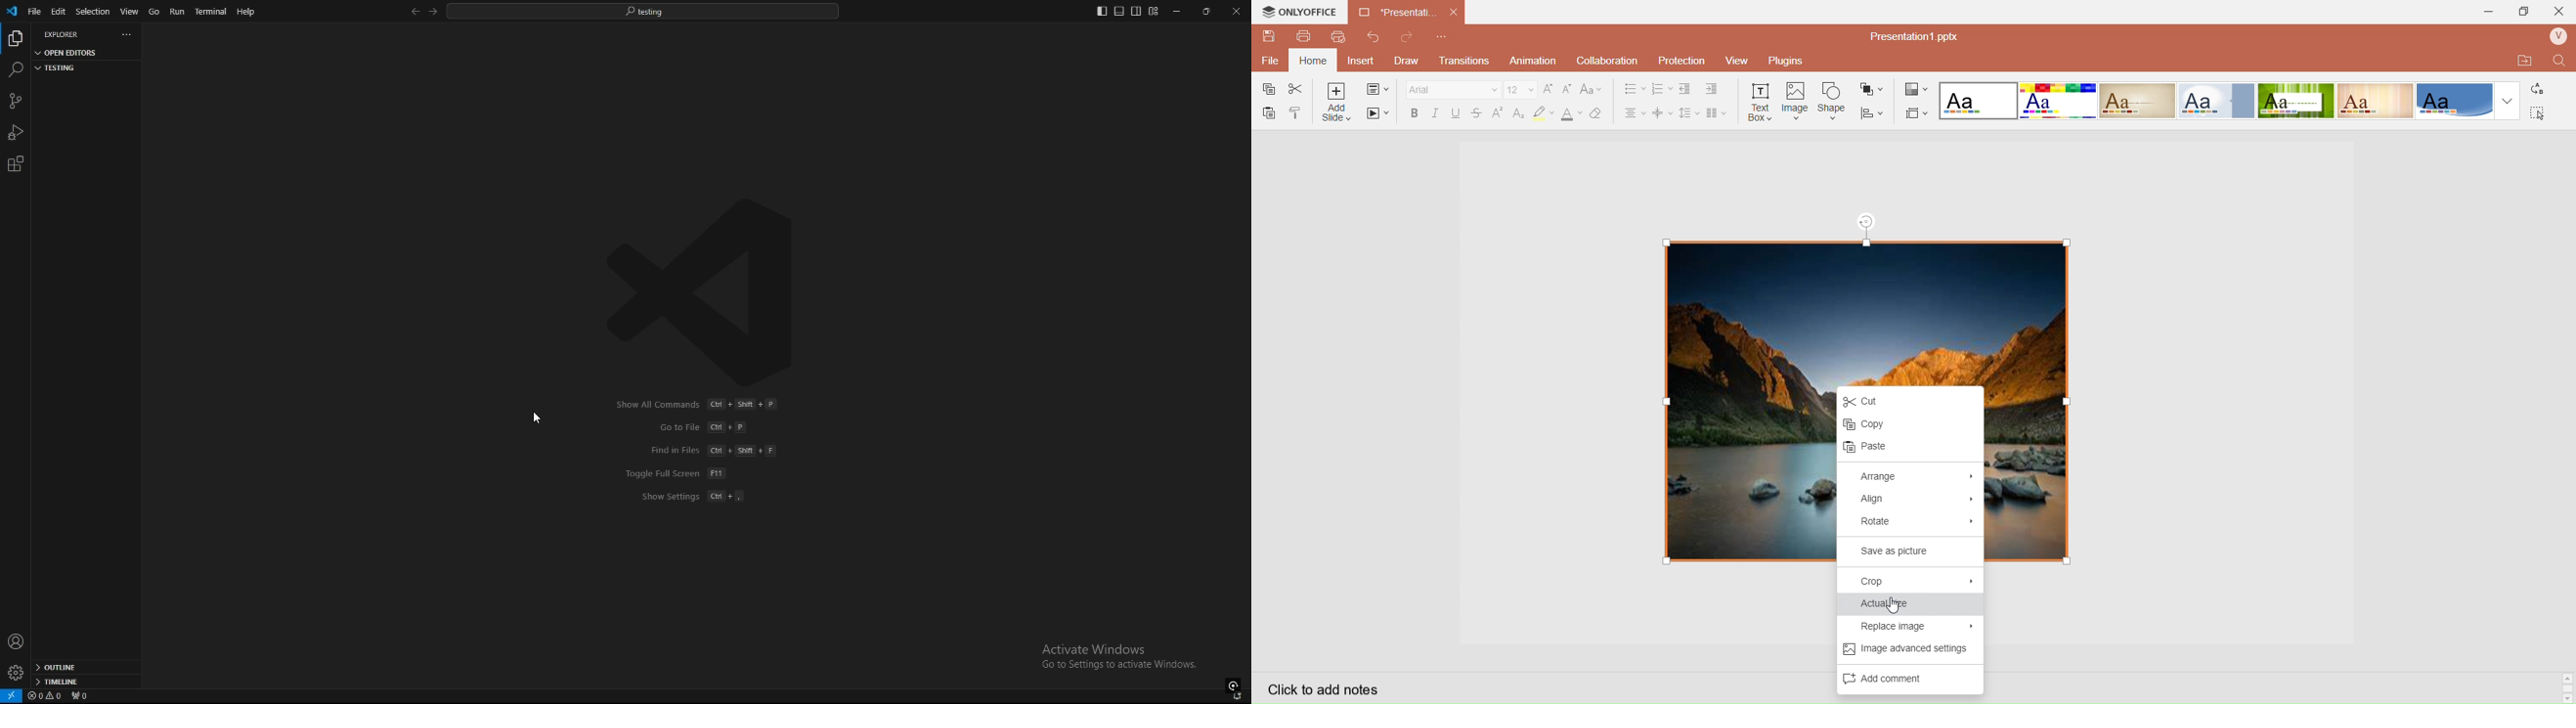 The image size is (2576, 728). What do you see at coordinates (1304, 37) in the screenshot?
I see `Print File` at bounding box center [1304, 37].